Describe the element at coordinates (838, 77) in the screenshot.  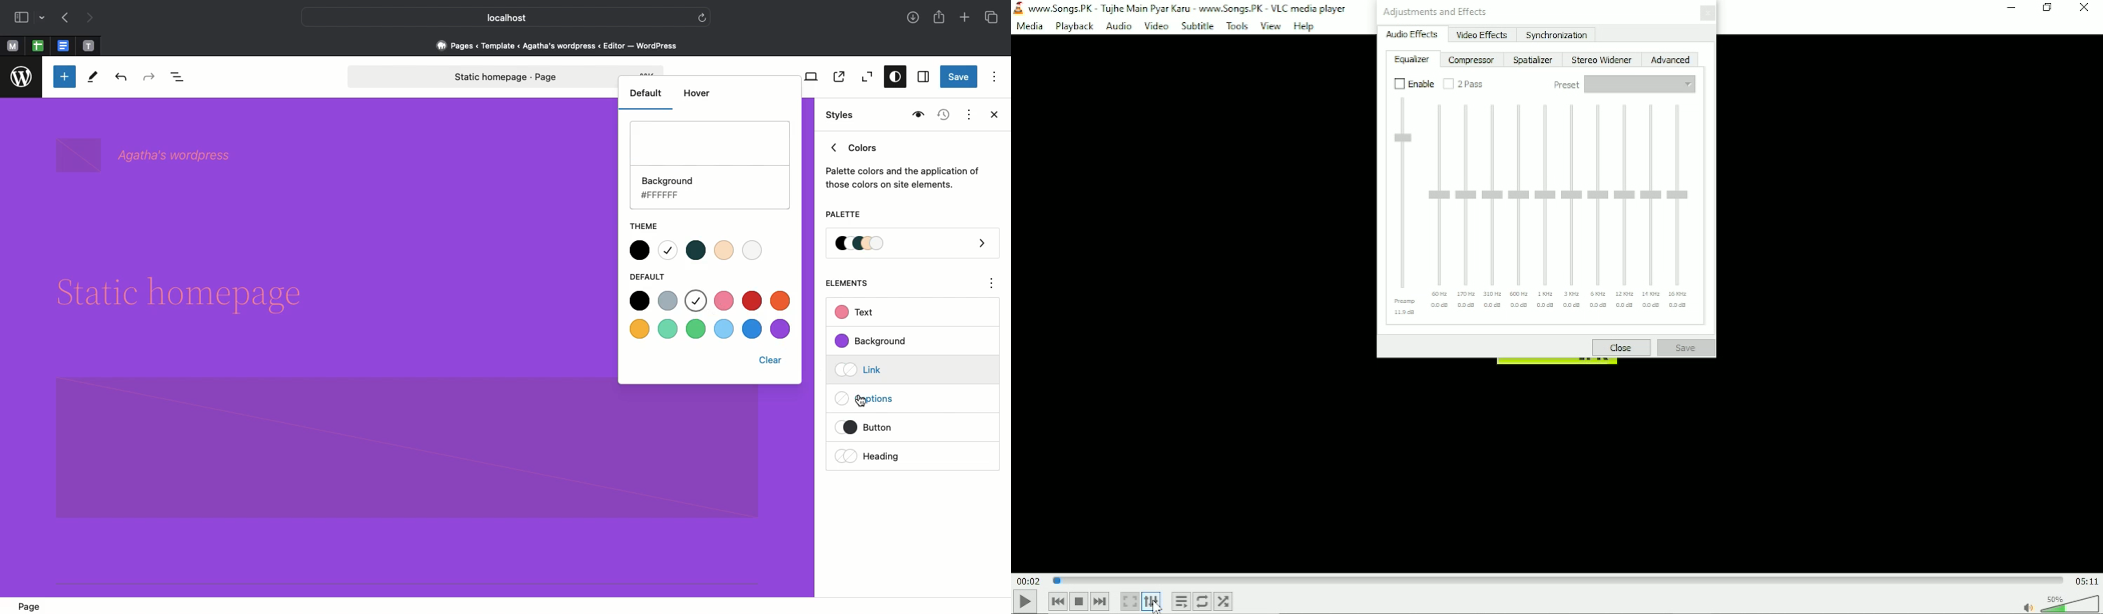
I see `View page` at that location.